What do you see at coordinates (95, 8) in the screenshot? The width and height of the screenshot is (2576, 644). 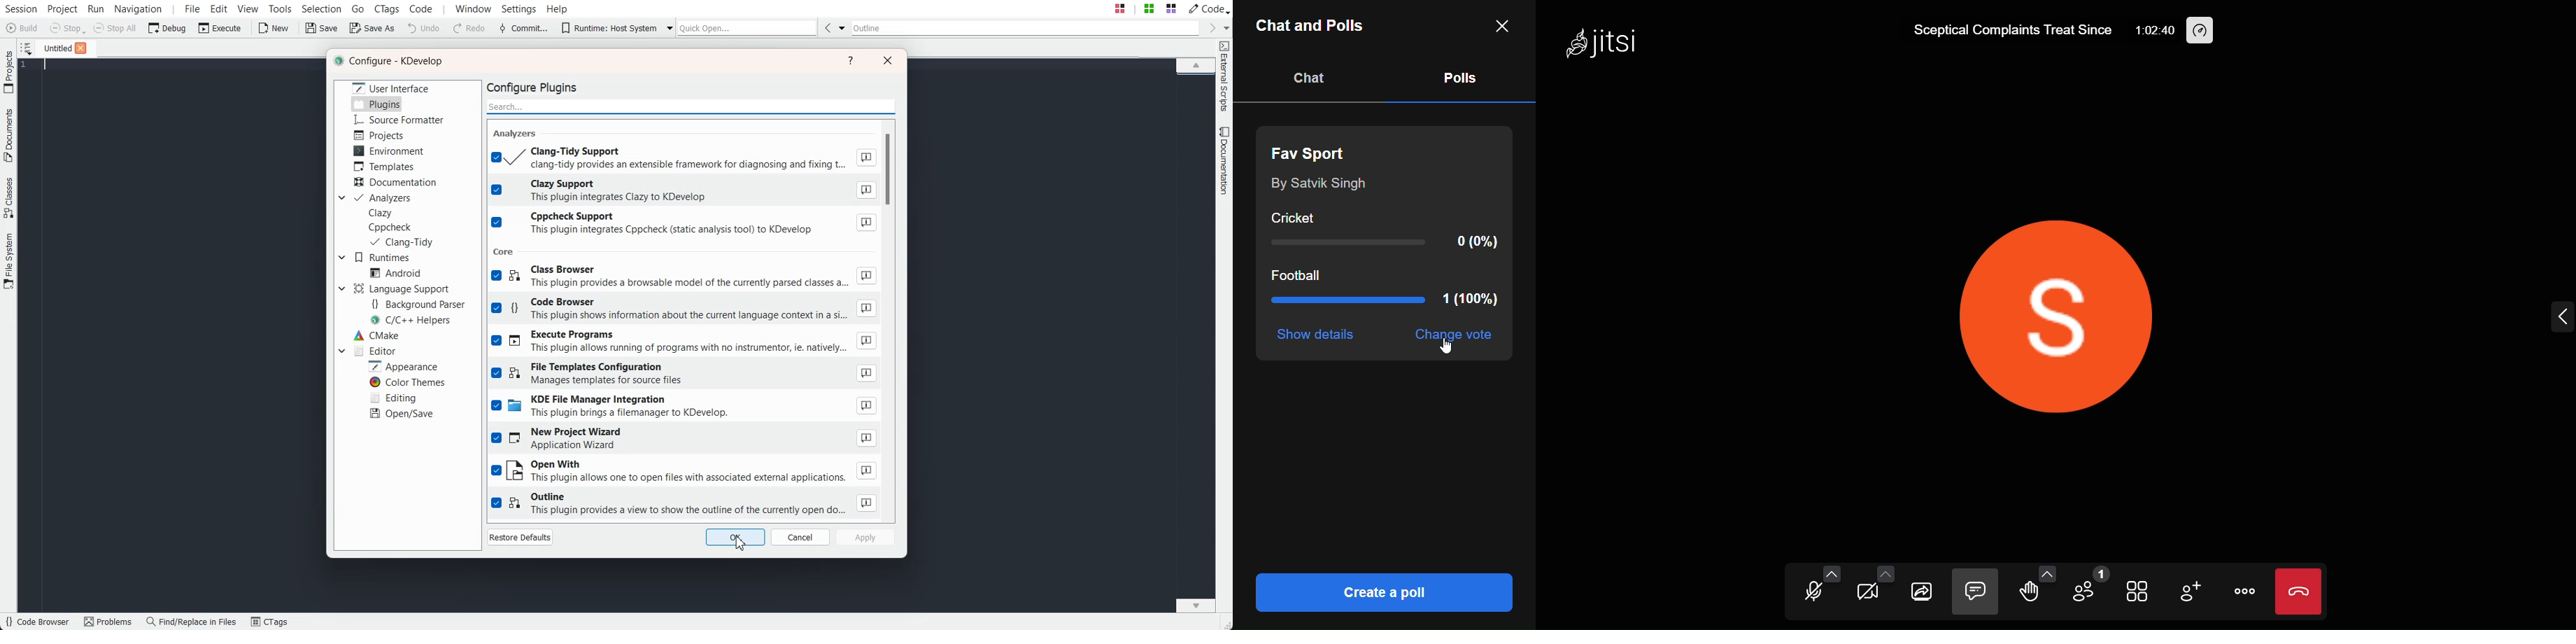 I see `Run` at bounding box center [95, 8].